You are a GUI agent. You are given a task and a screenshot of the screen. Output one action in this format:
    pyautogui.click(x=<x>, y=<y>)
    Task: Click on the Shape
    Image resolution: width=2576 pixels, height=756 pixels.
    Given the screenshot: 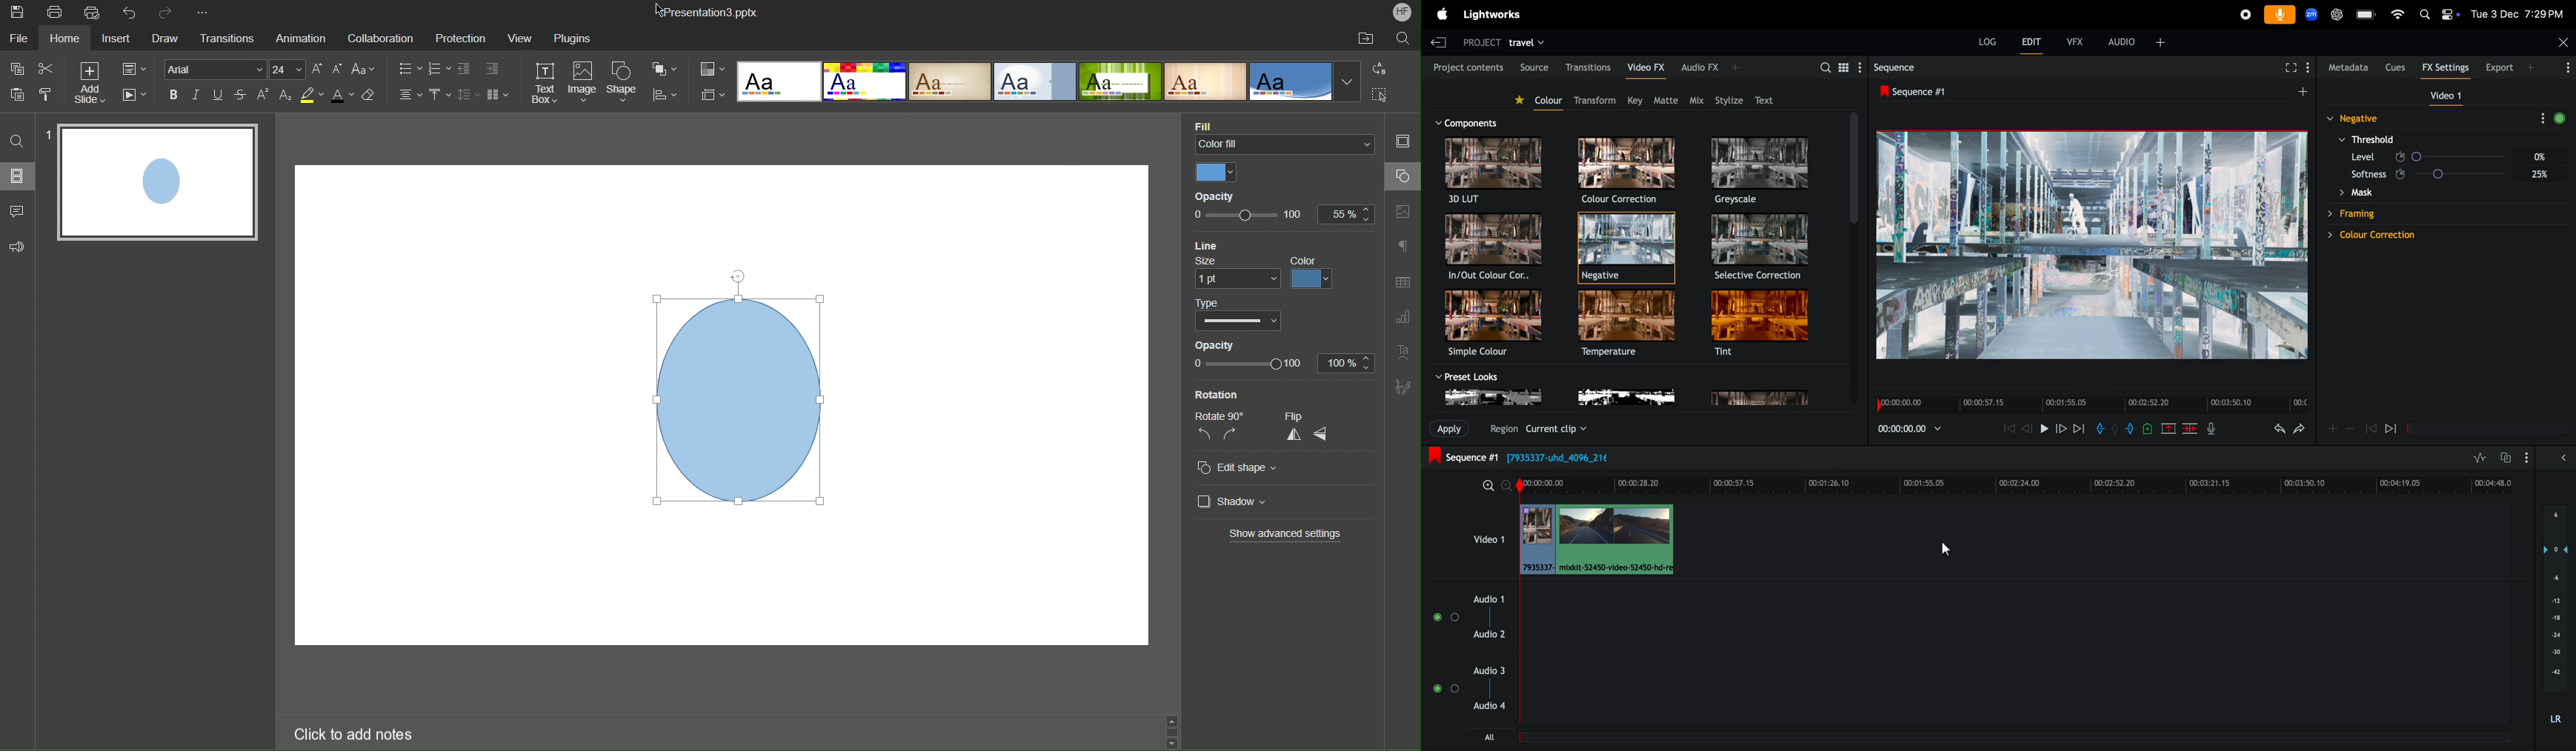 What is the action you would take?
    pyautogui.click(x=625, y=84)
    